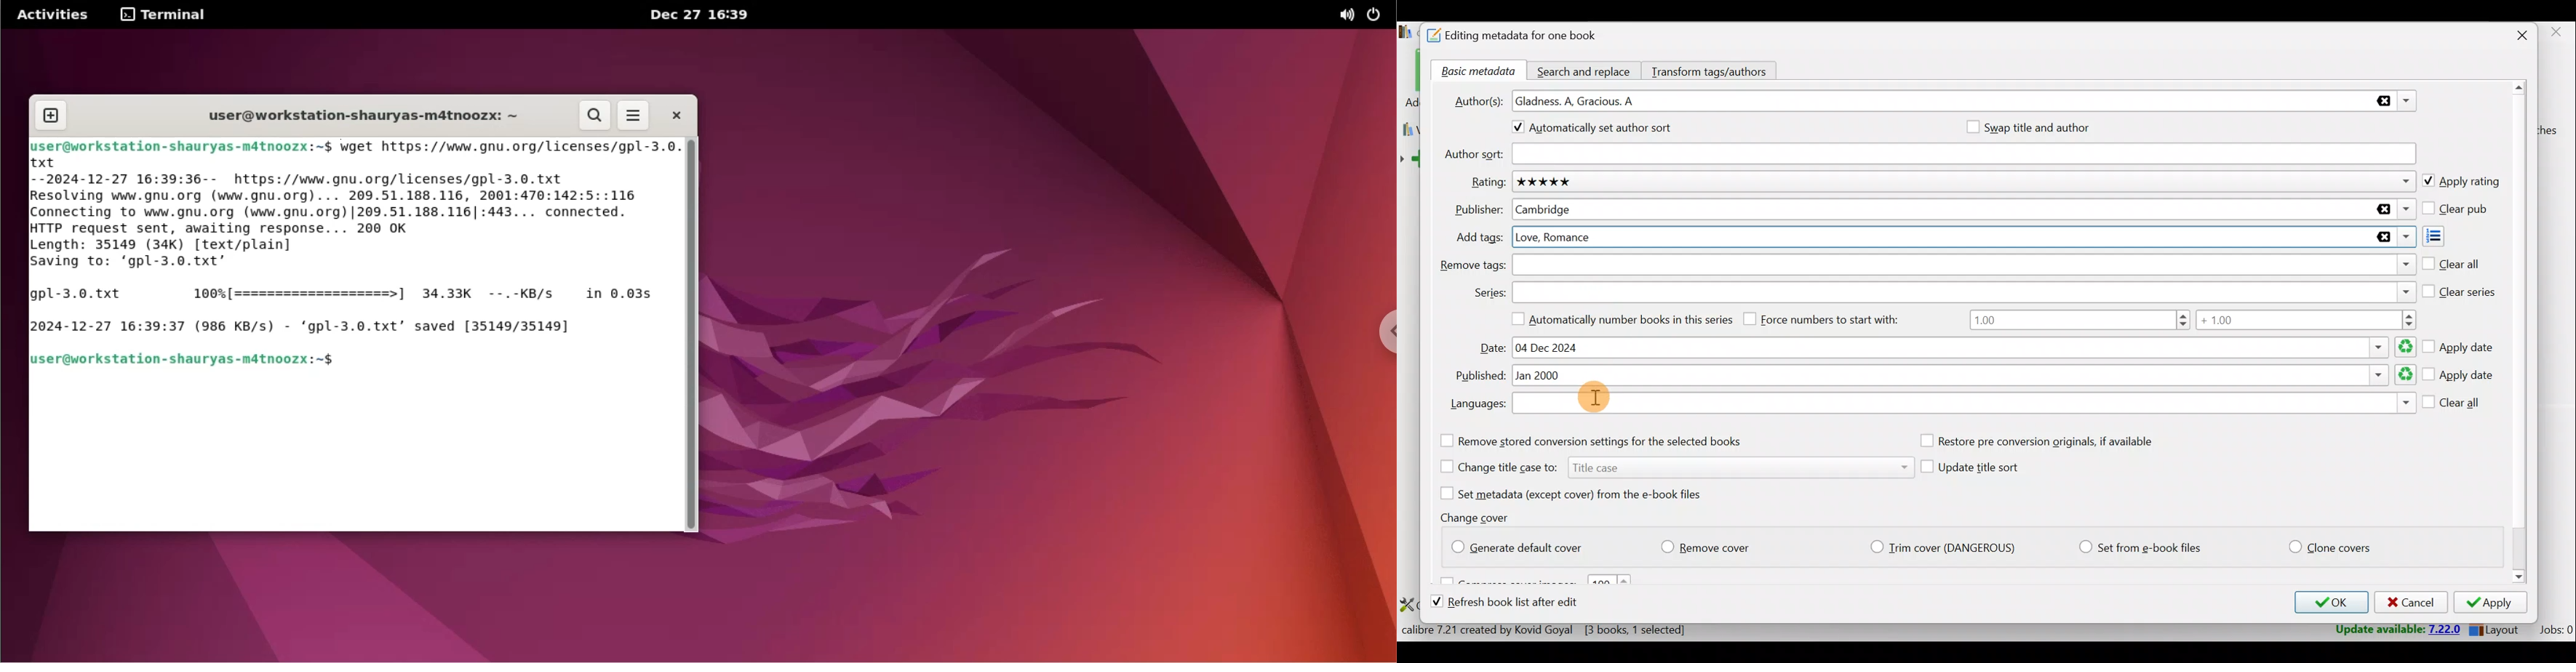 The width and height of the screenshot is (2576, 672). Describe the element at coordinates (57, 14) in the screenshot. I see `Activities` at that location.